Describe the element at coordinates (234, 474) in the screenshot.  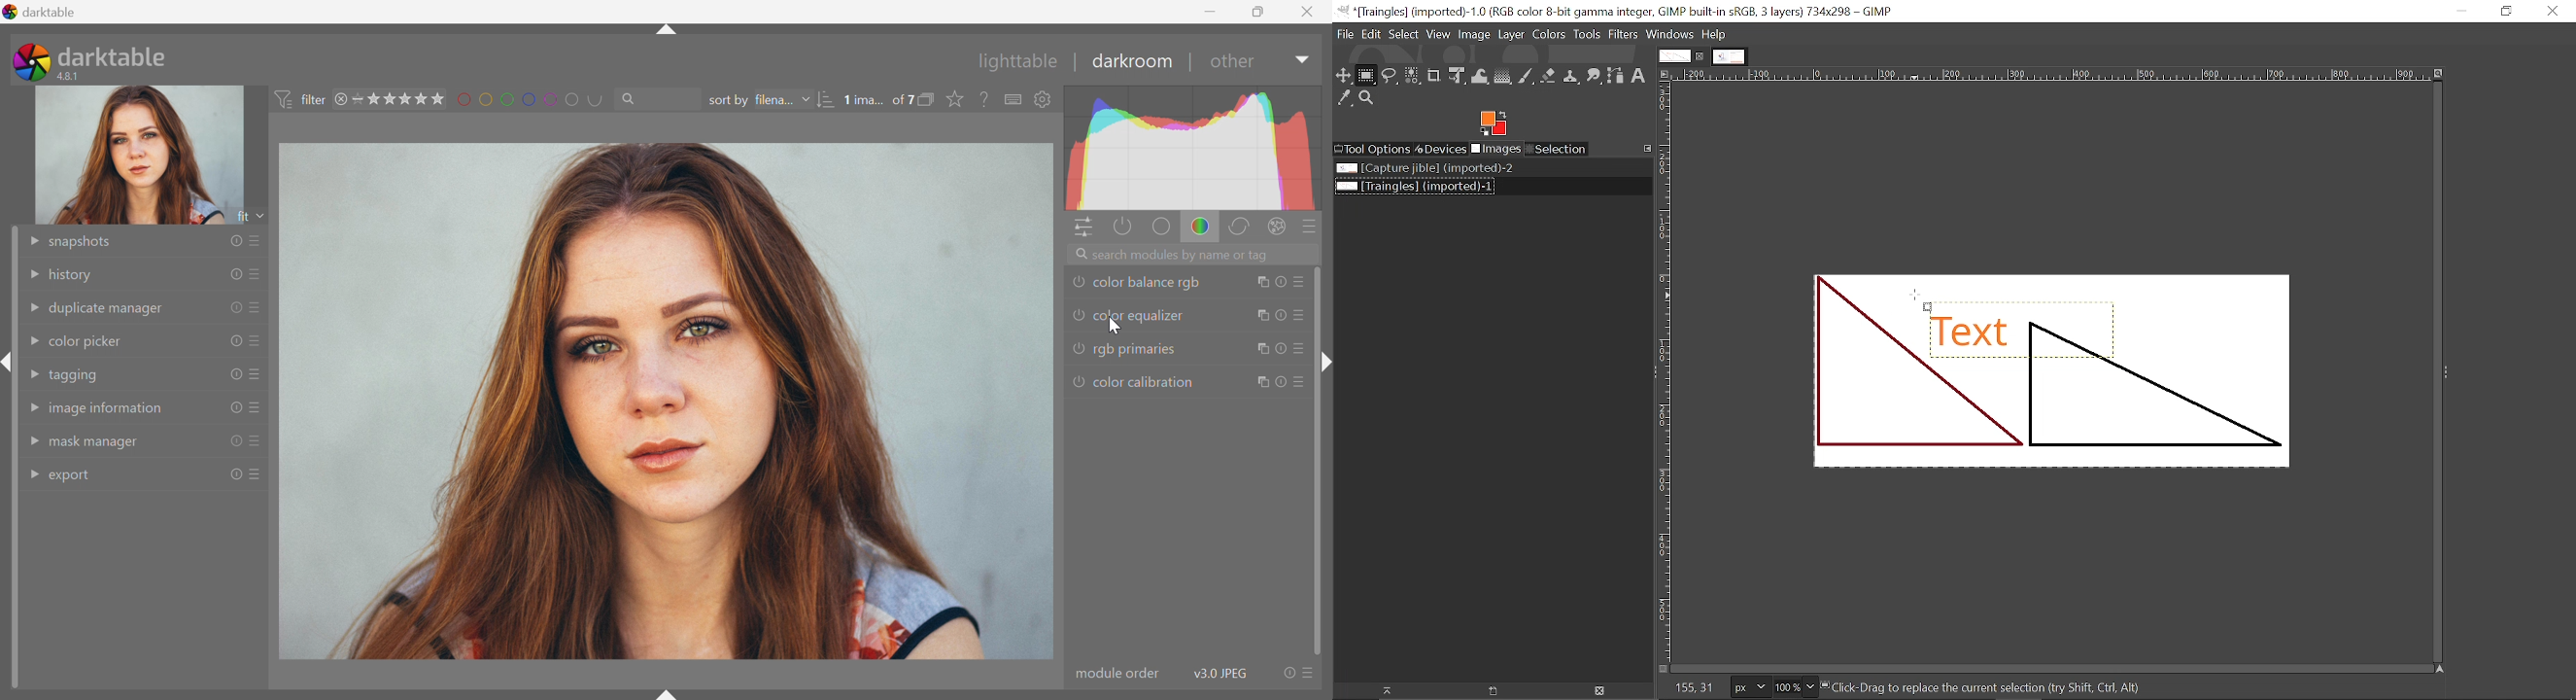
I see `reset` at that location.